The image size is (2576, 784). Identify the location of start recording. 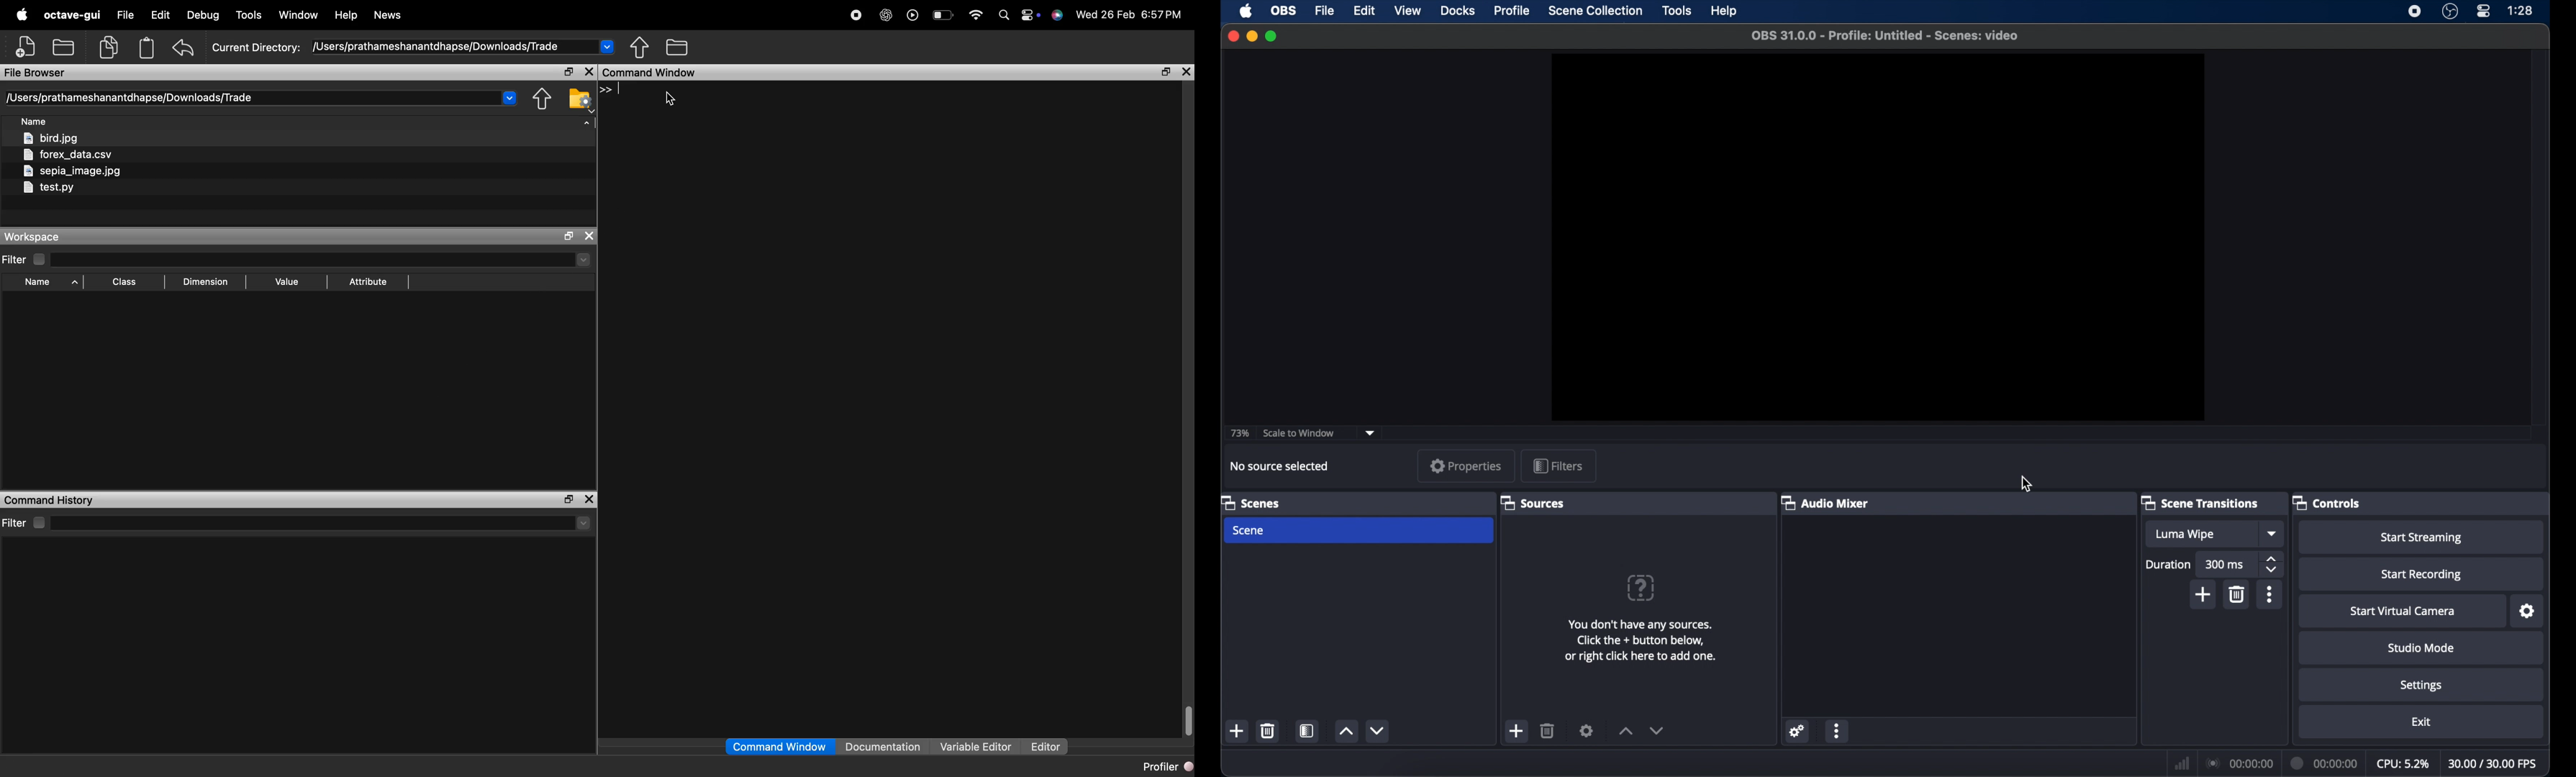
(2421, 573).